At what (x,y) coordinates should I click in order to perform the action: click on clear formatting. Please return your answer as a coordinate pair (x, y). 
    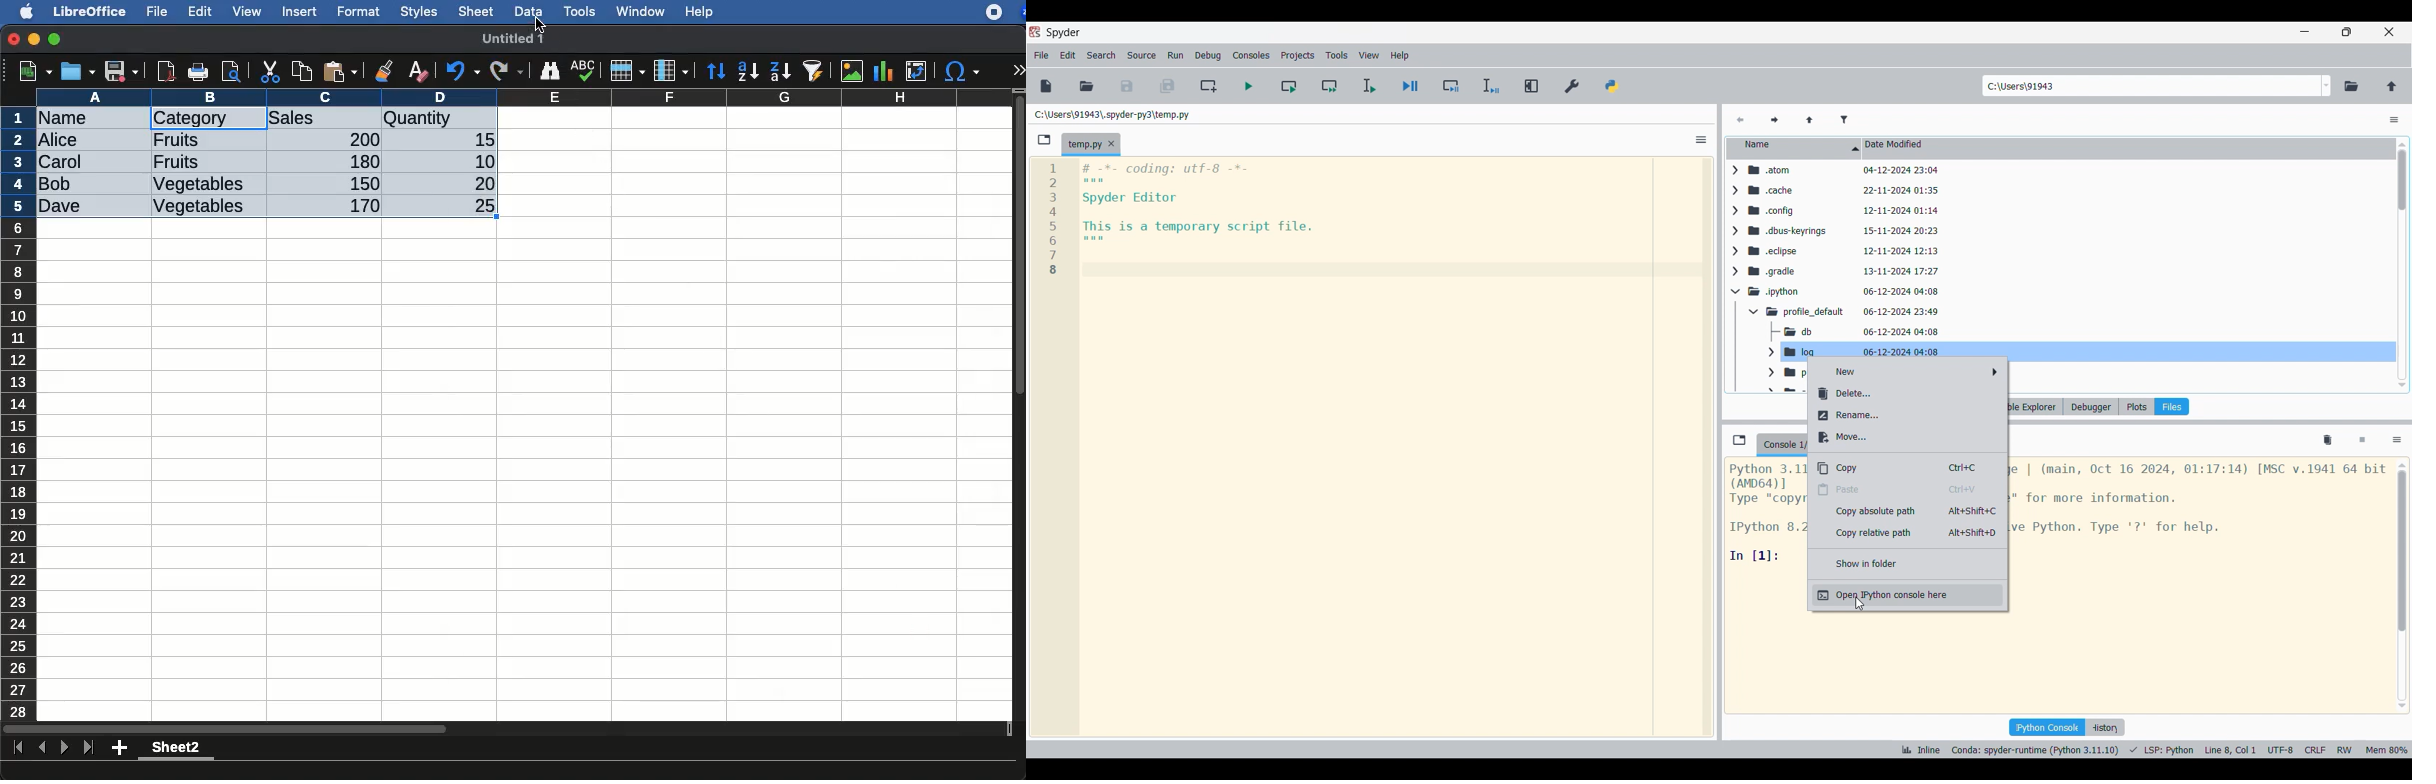
    Looking at the image, I should click on (417, 72).